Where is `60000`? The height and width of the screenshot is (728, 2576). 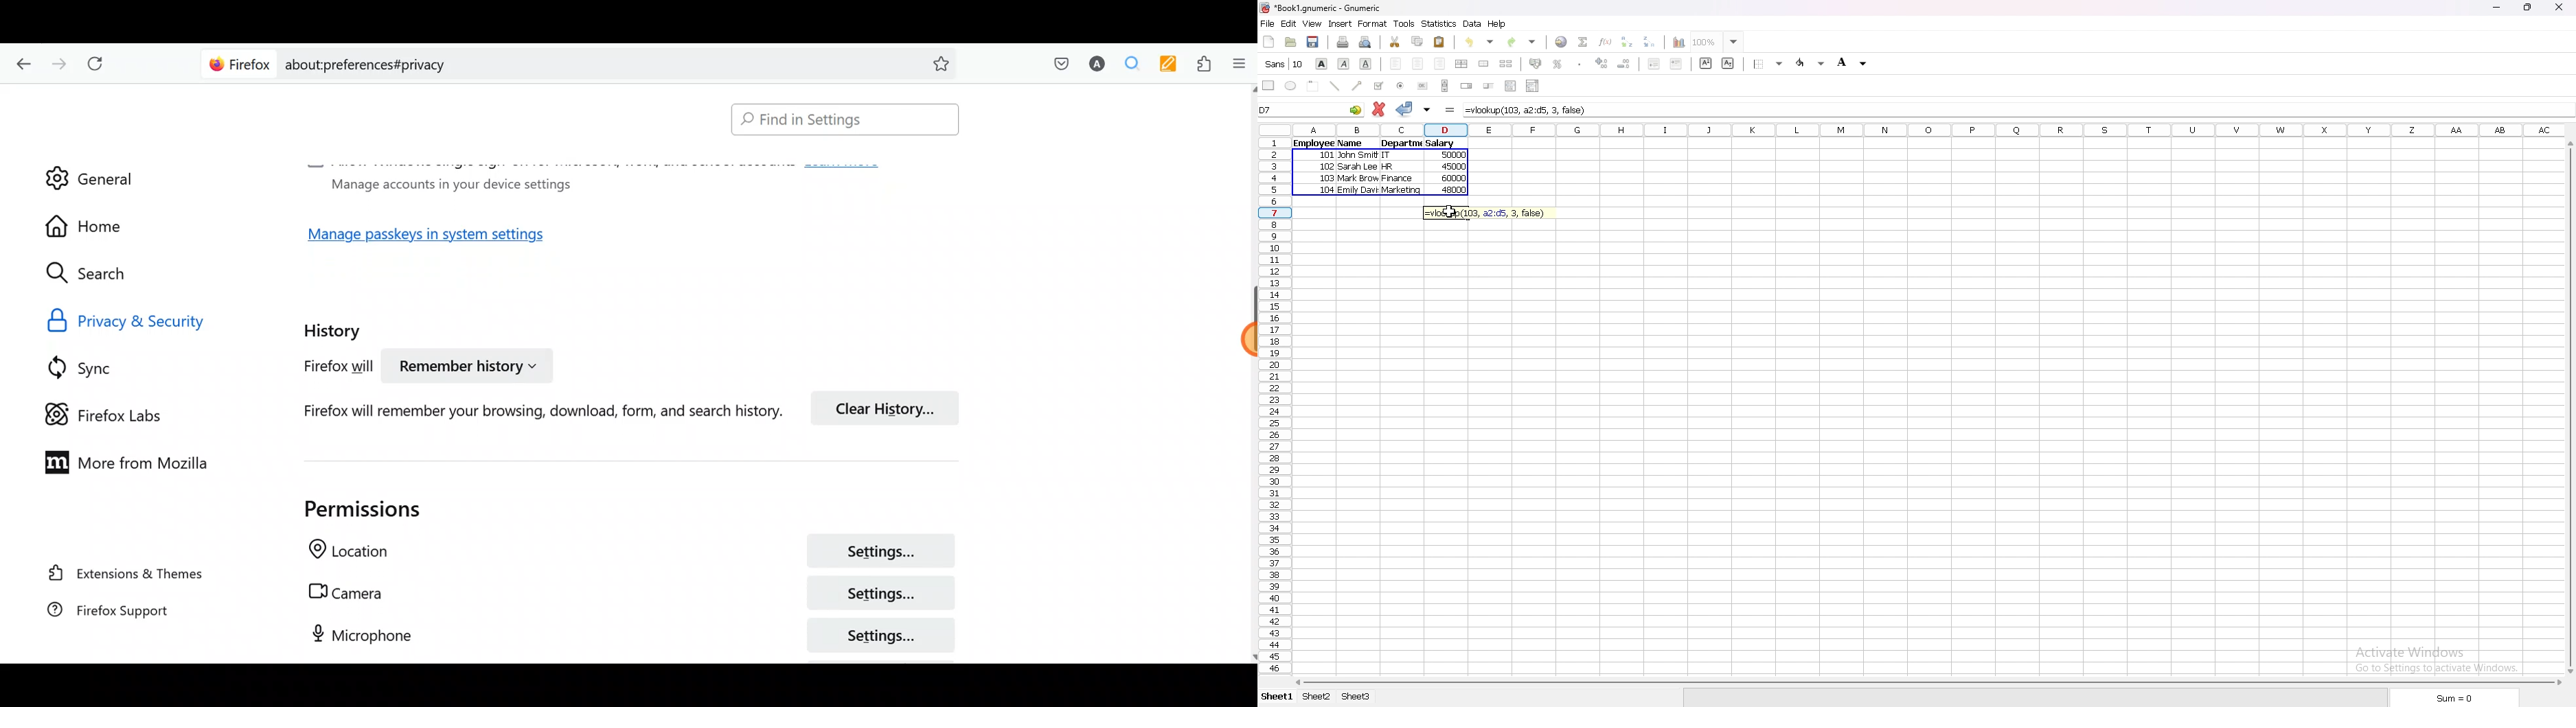 60000 is located at coordinates (1454, 181).